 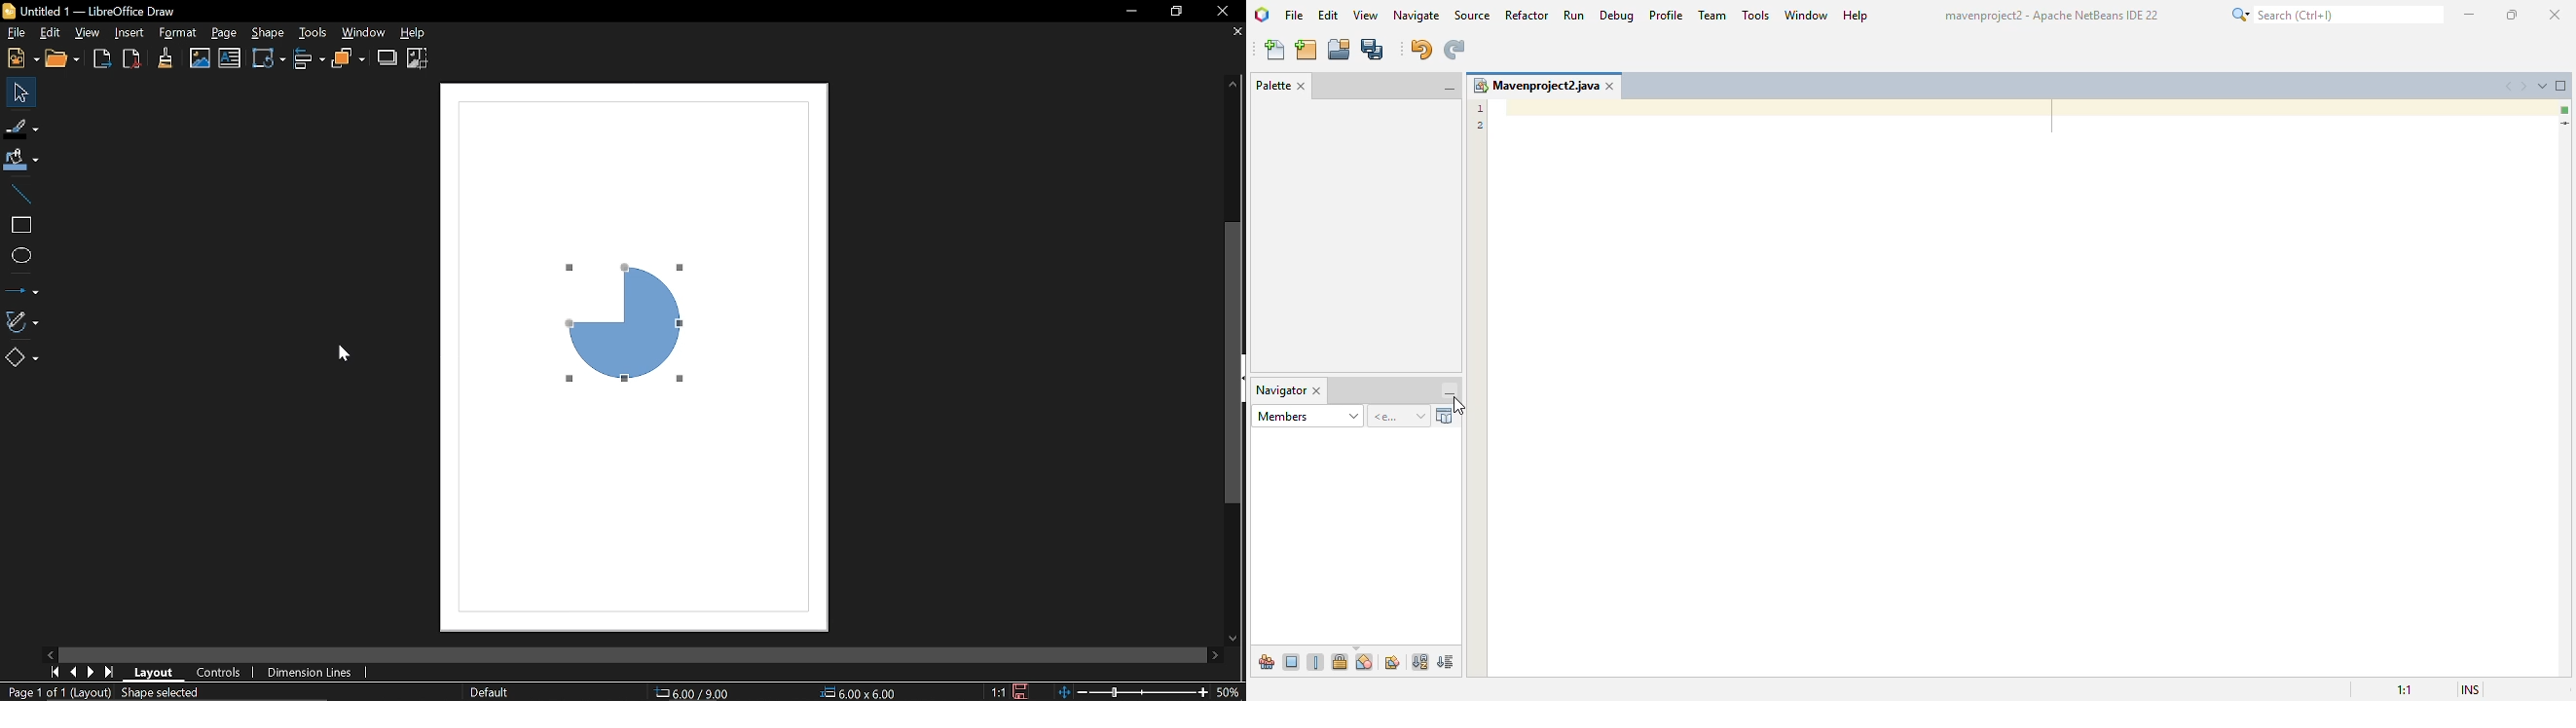 What do you see at coordinates (1234, 363) in the screenshot?
I see `Vertical scrollbar ` at bounding box center [1234, 363].